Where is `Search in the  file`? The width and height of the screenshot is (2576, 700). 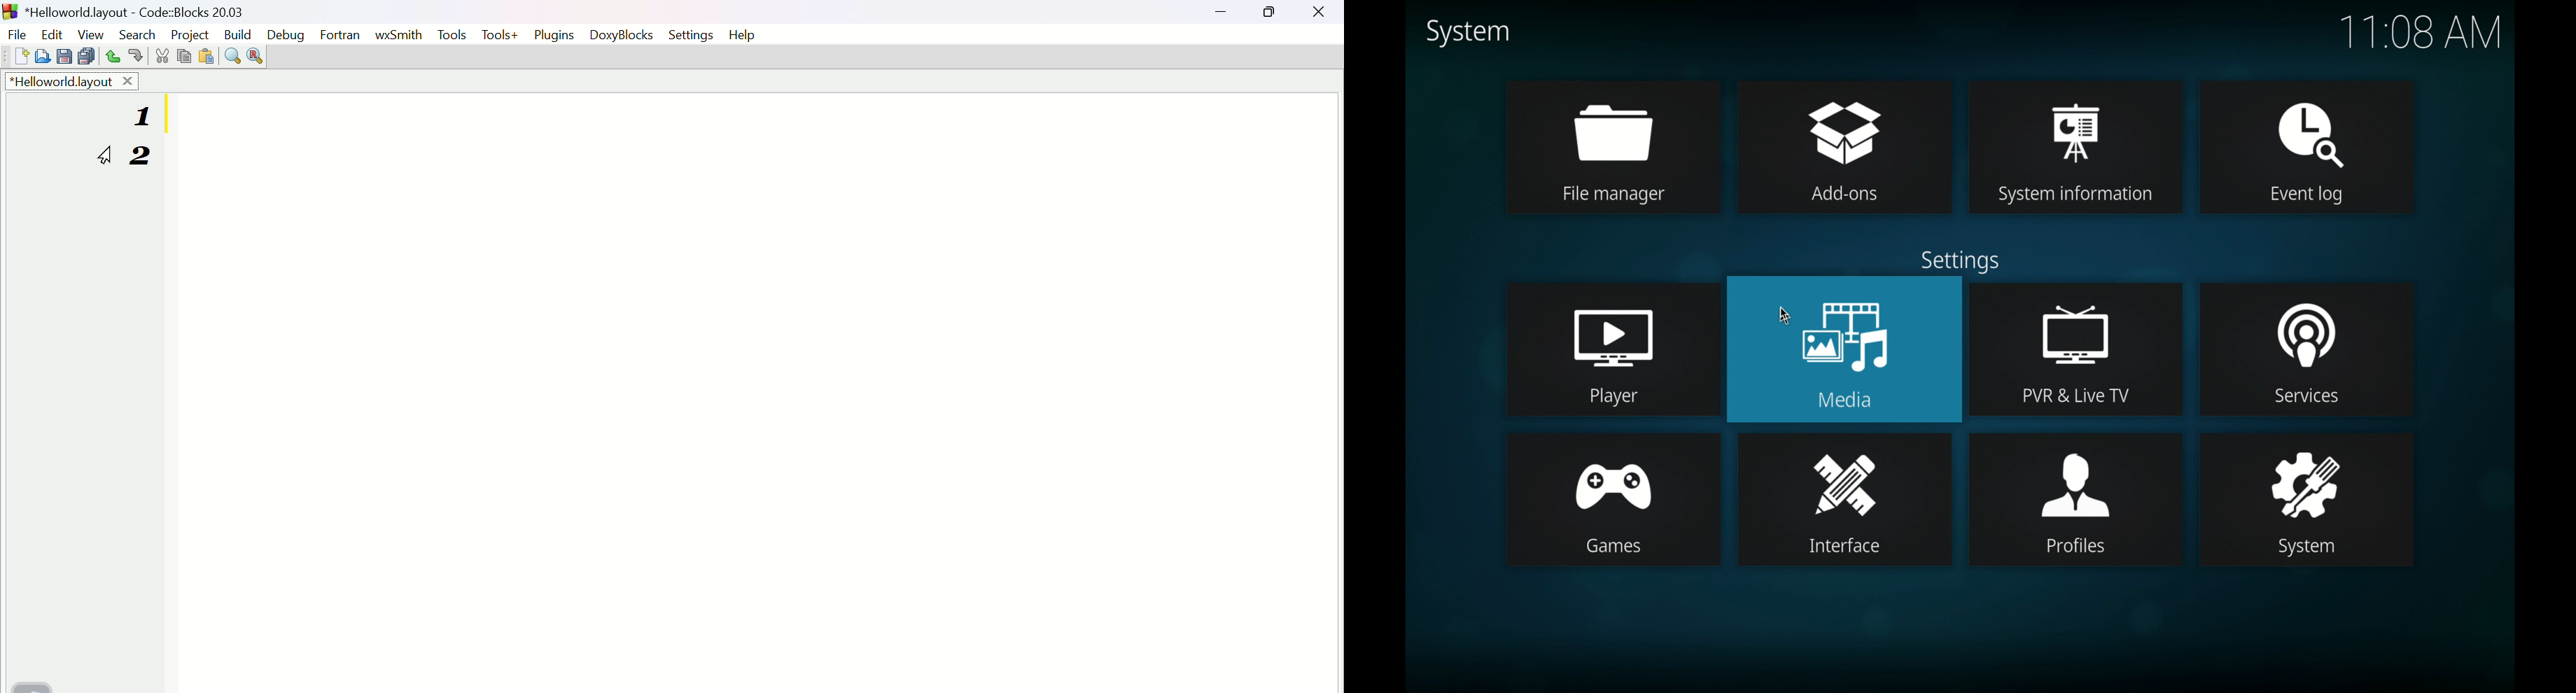 Search in the  file is located at coordinates (41, 55).